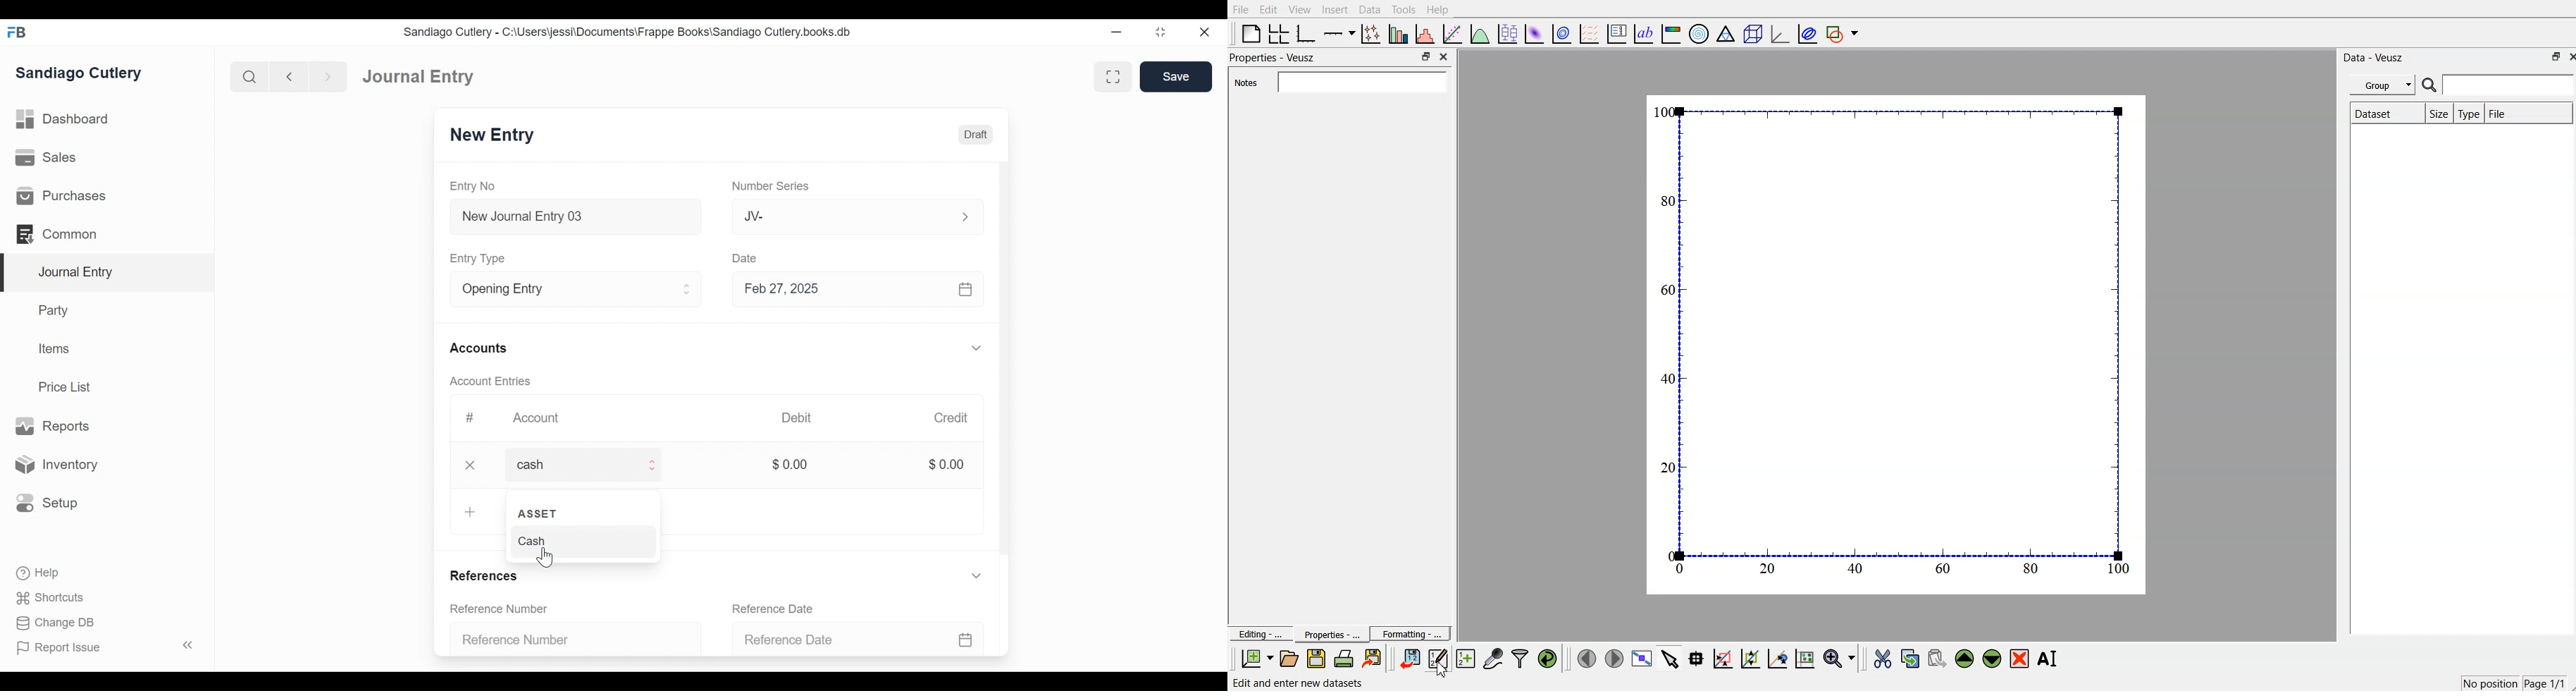 Image resolution: width=2576 pixels, height=700 pixels. What do you see at coordinates (17, 33) in the screenshot?
I see `Frappe Books Desktop Icon` at bounding box center [17, 33].